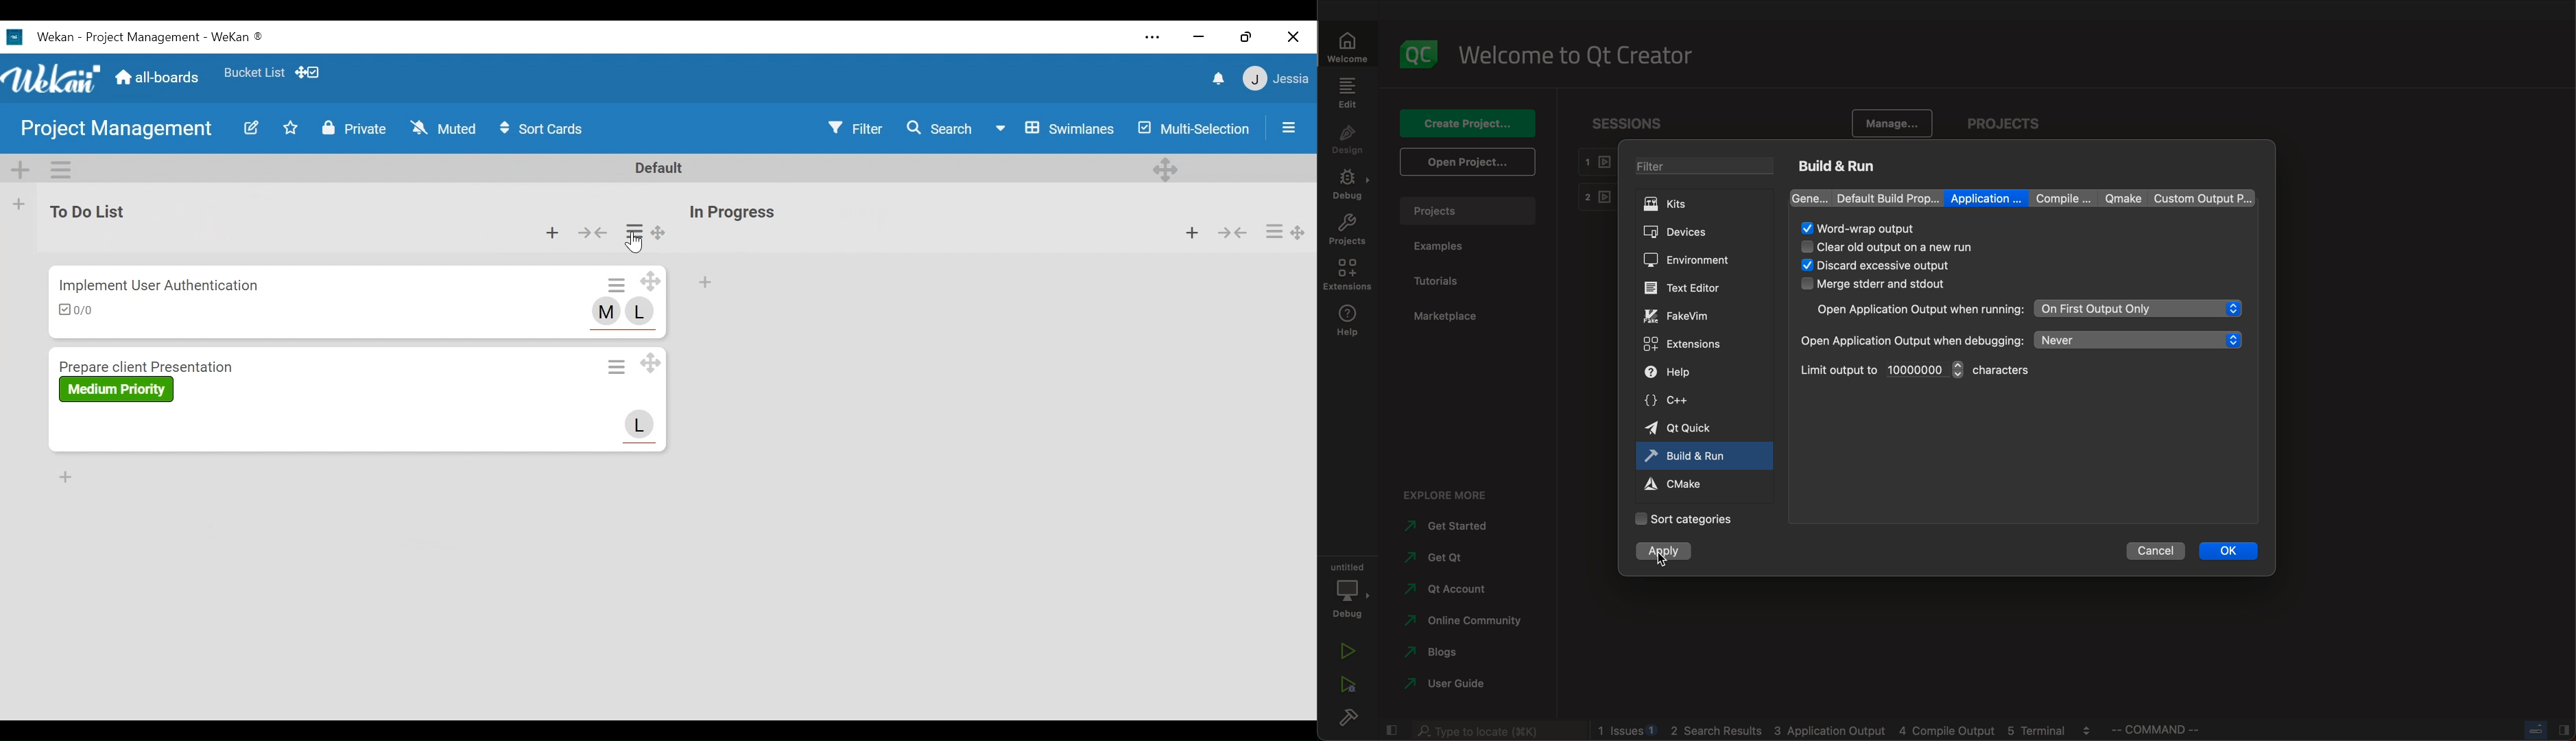 The image size is (2576, 756). What do you see at coordinates (117, 128) in the screenshot?
I see `Board Name` at bounding box center [117, 128].